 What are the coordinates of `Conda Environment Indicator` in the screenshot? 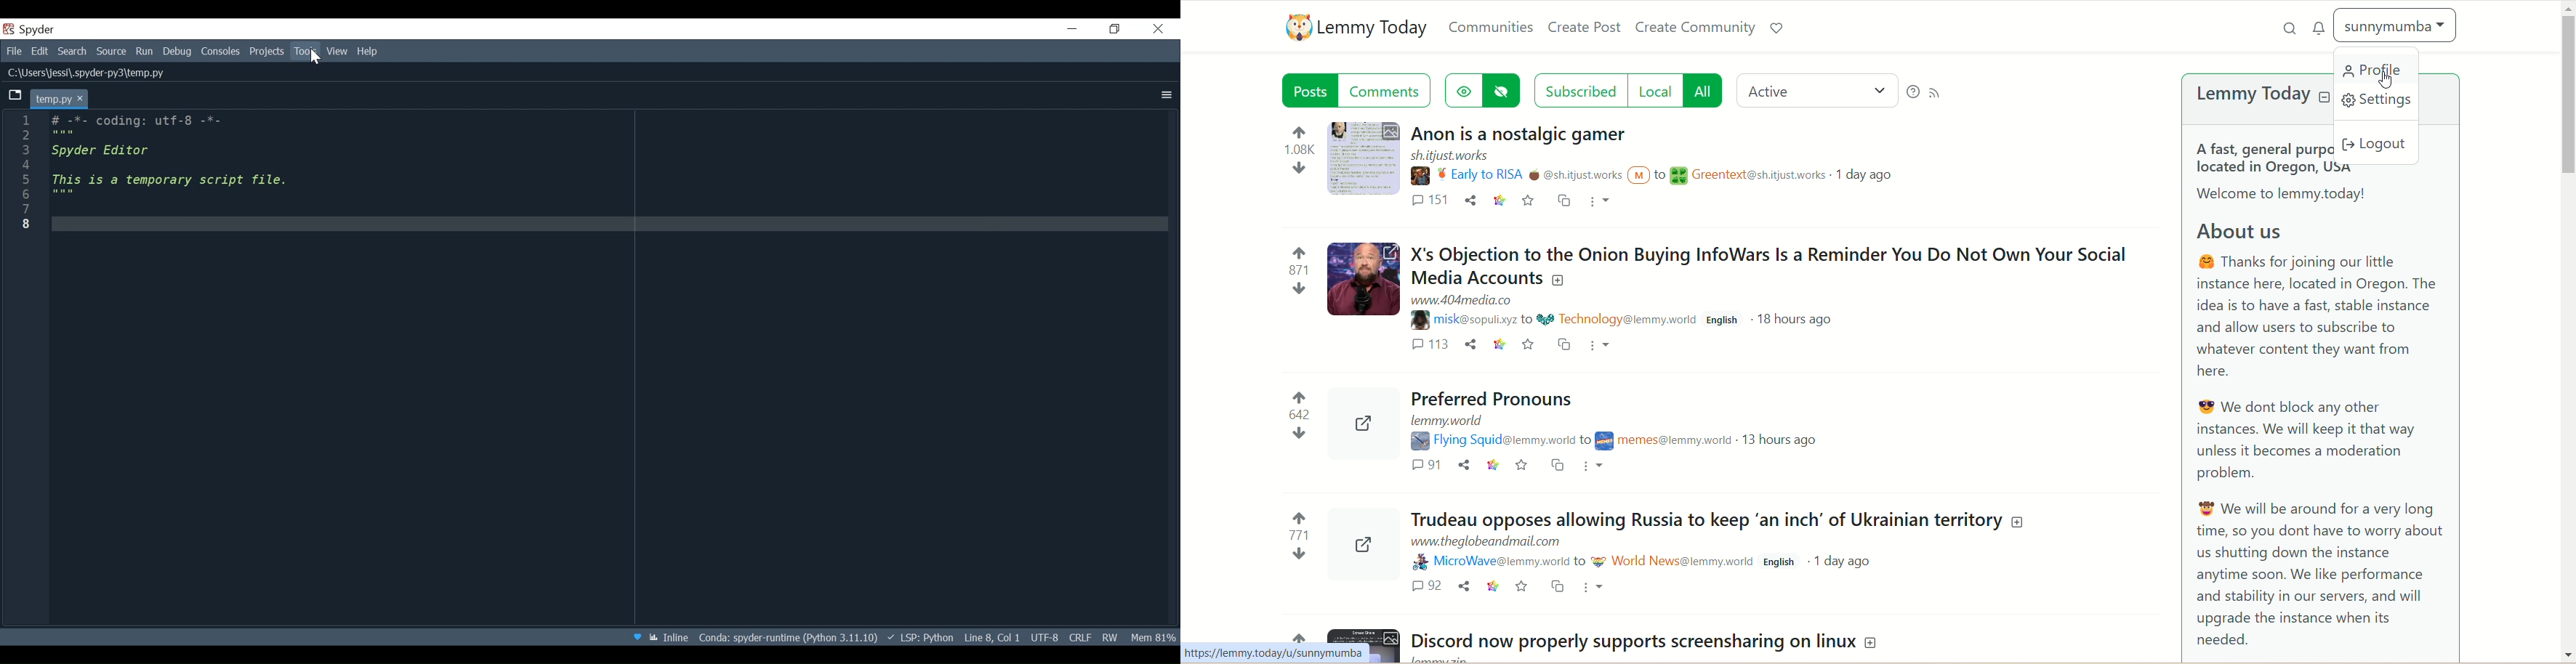 It's located at (787, 638).